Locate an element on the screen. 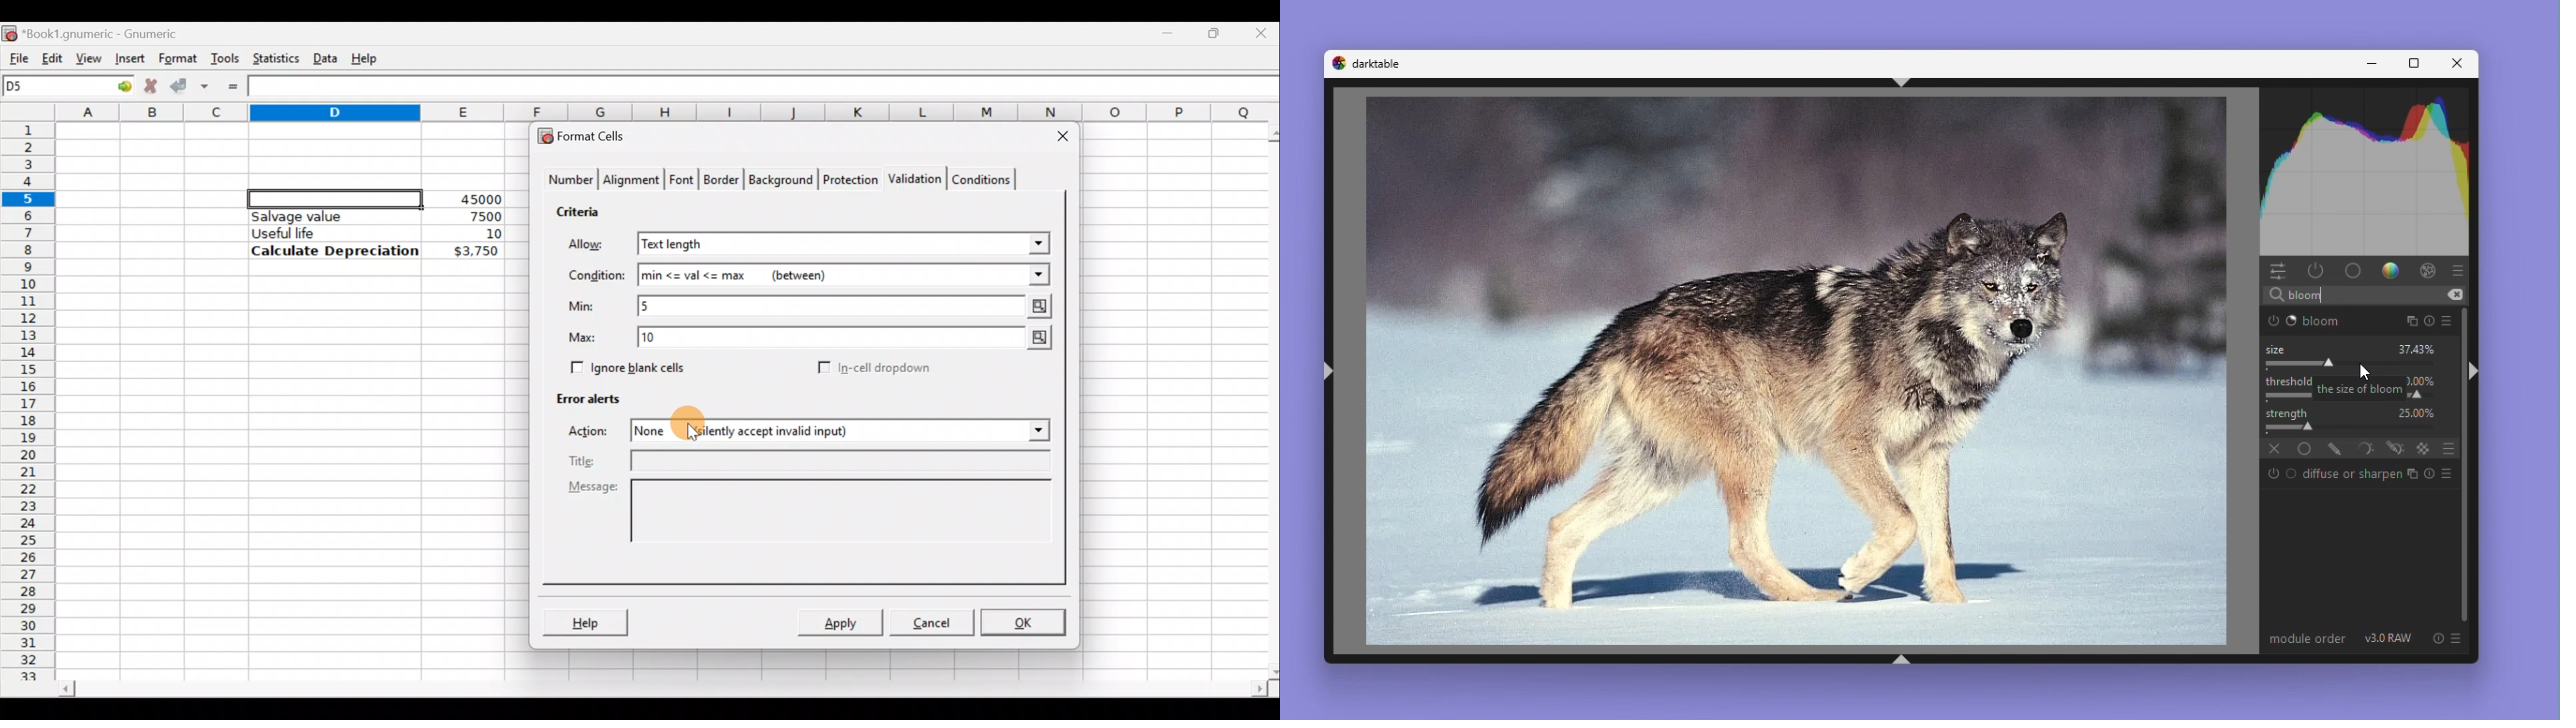 This screenshot has width=2576, height=728. Off is located at coordinates (2272, 449).